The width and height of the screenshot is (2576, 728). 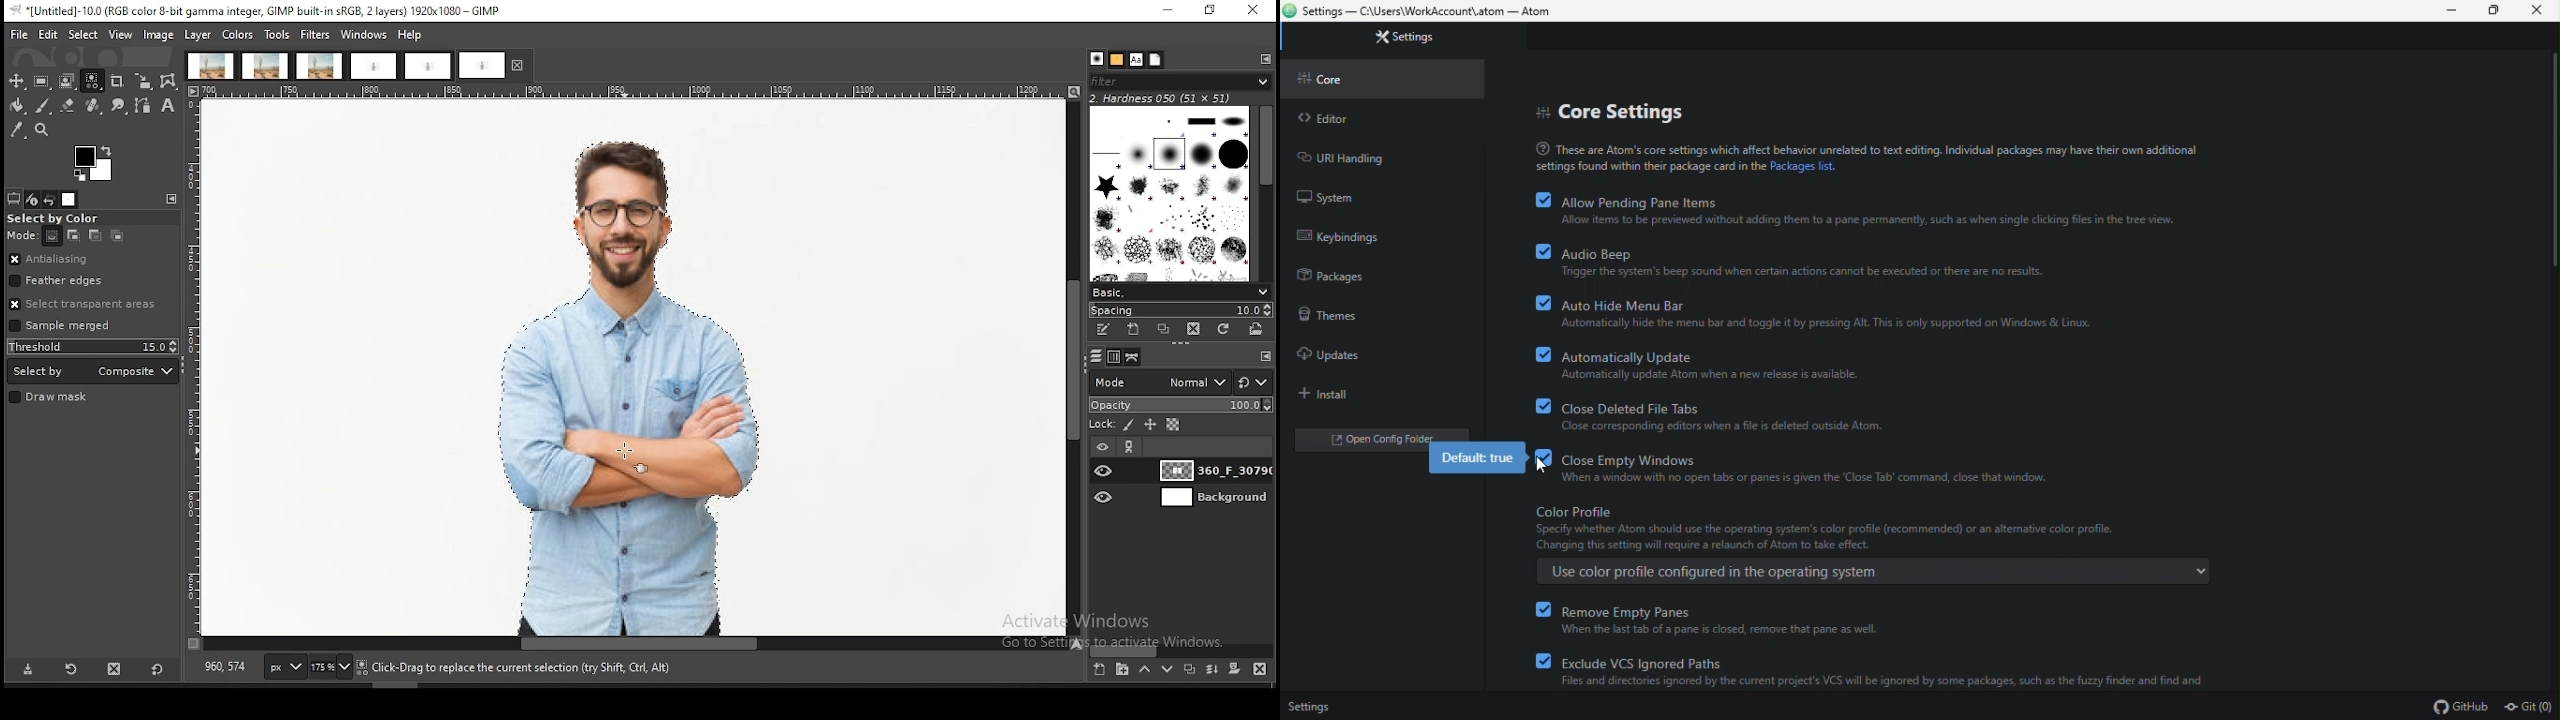 What do you see at coordinates (87, 304) in the screenshot?
I see `select transparent areas` at bounding box center [87, 304].